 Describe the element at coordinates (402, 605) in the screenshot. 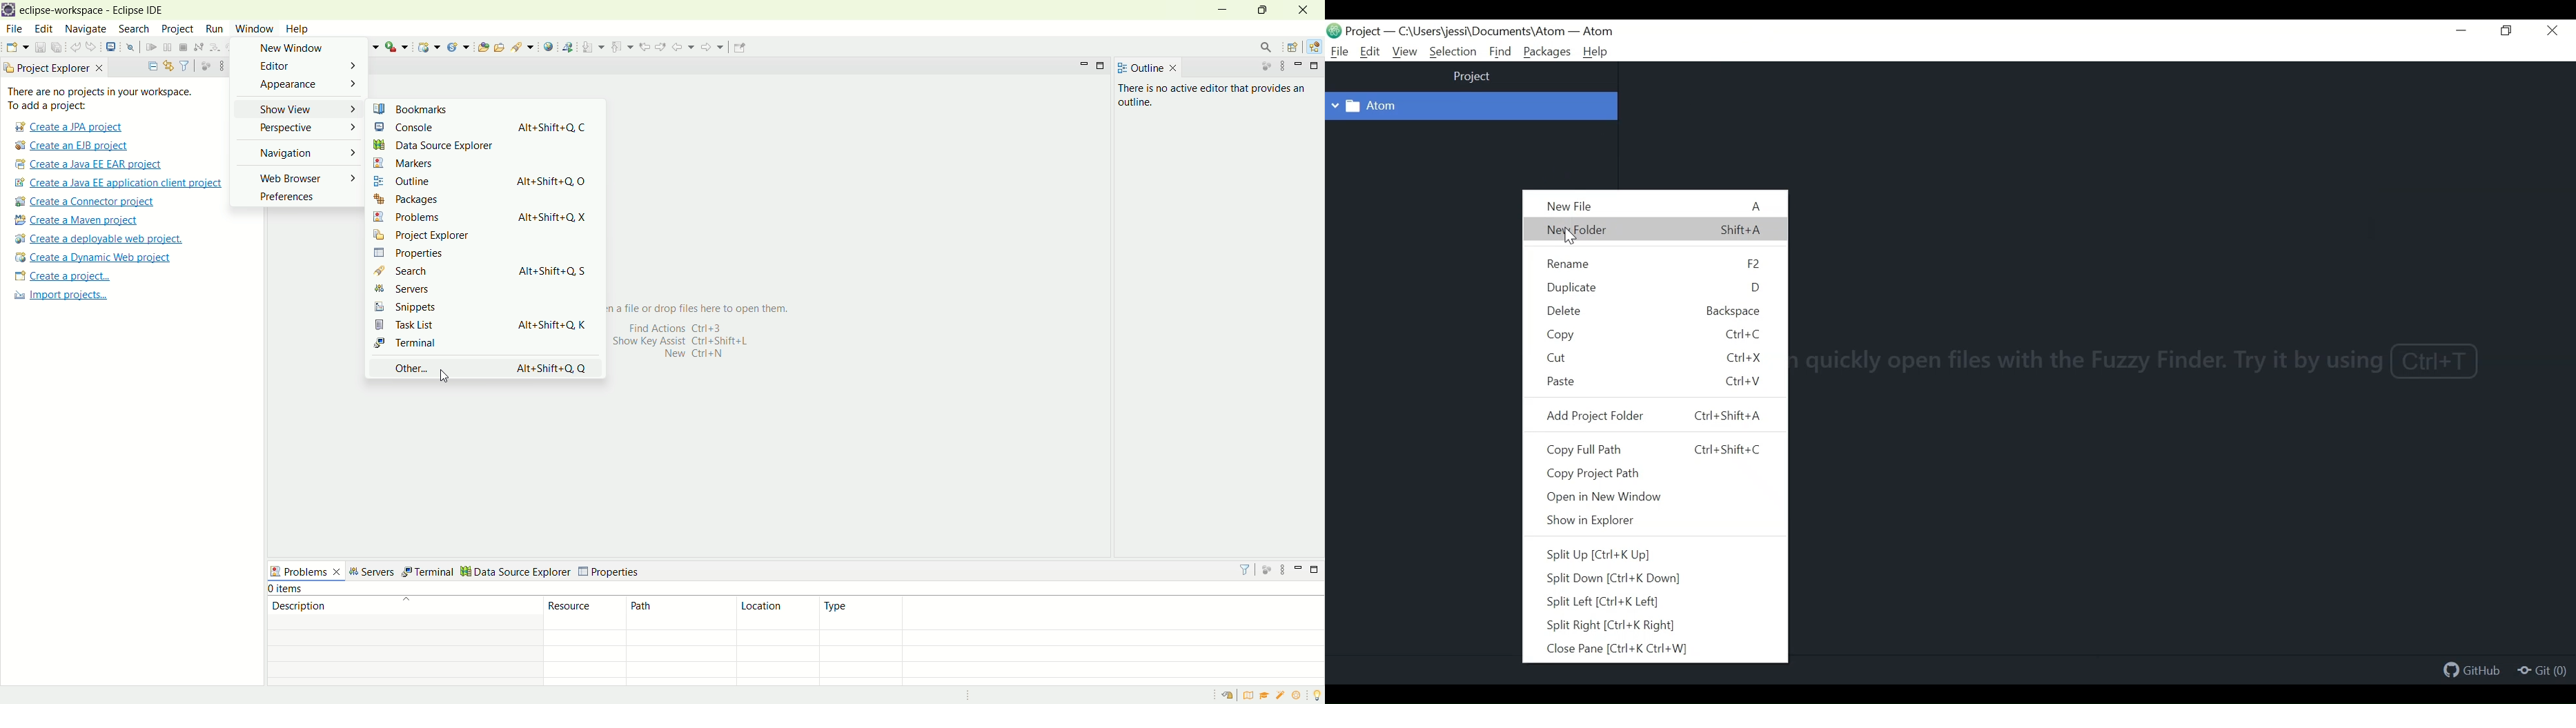

I see `description` at that location.